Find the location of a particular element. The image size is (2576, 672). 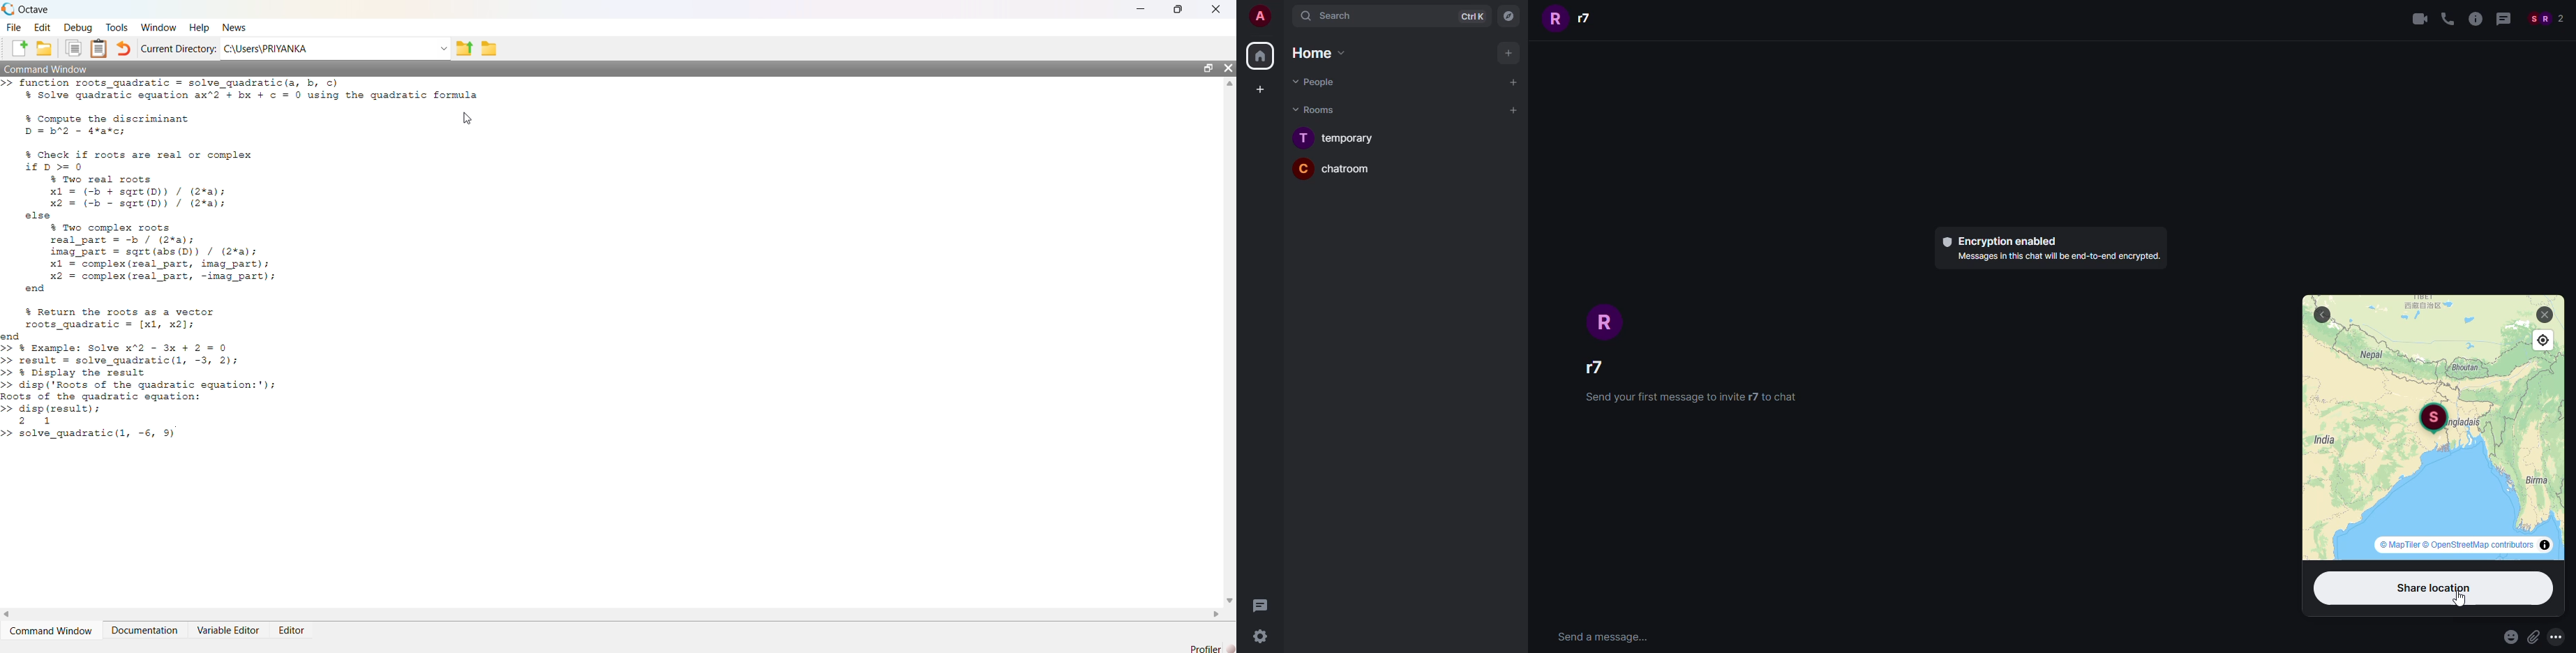

Send a message is located at coordinates (1603, 638).